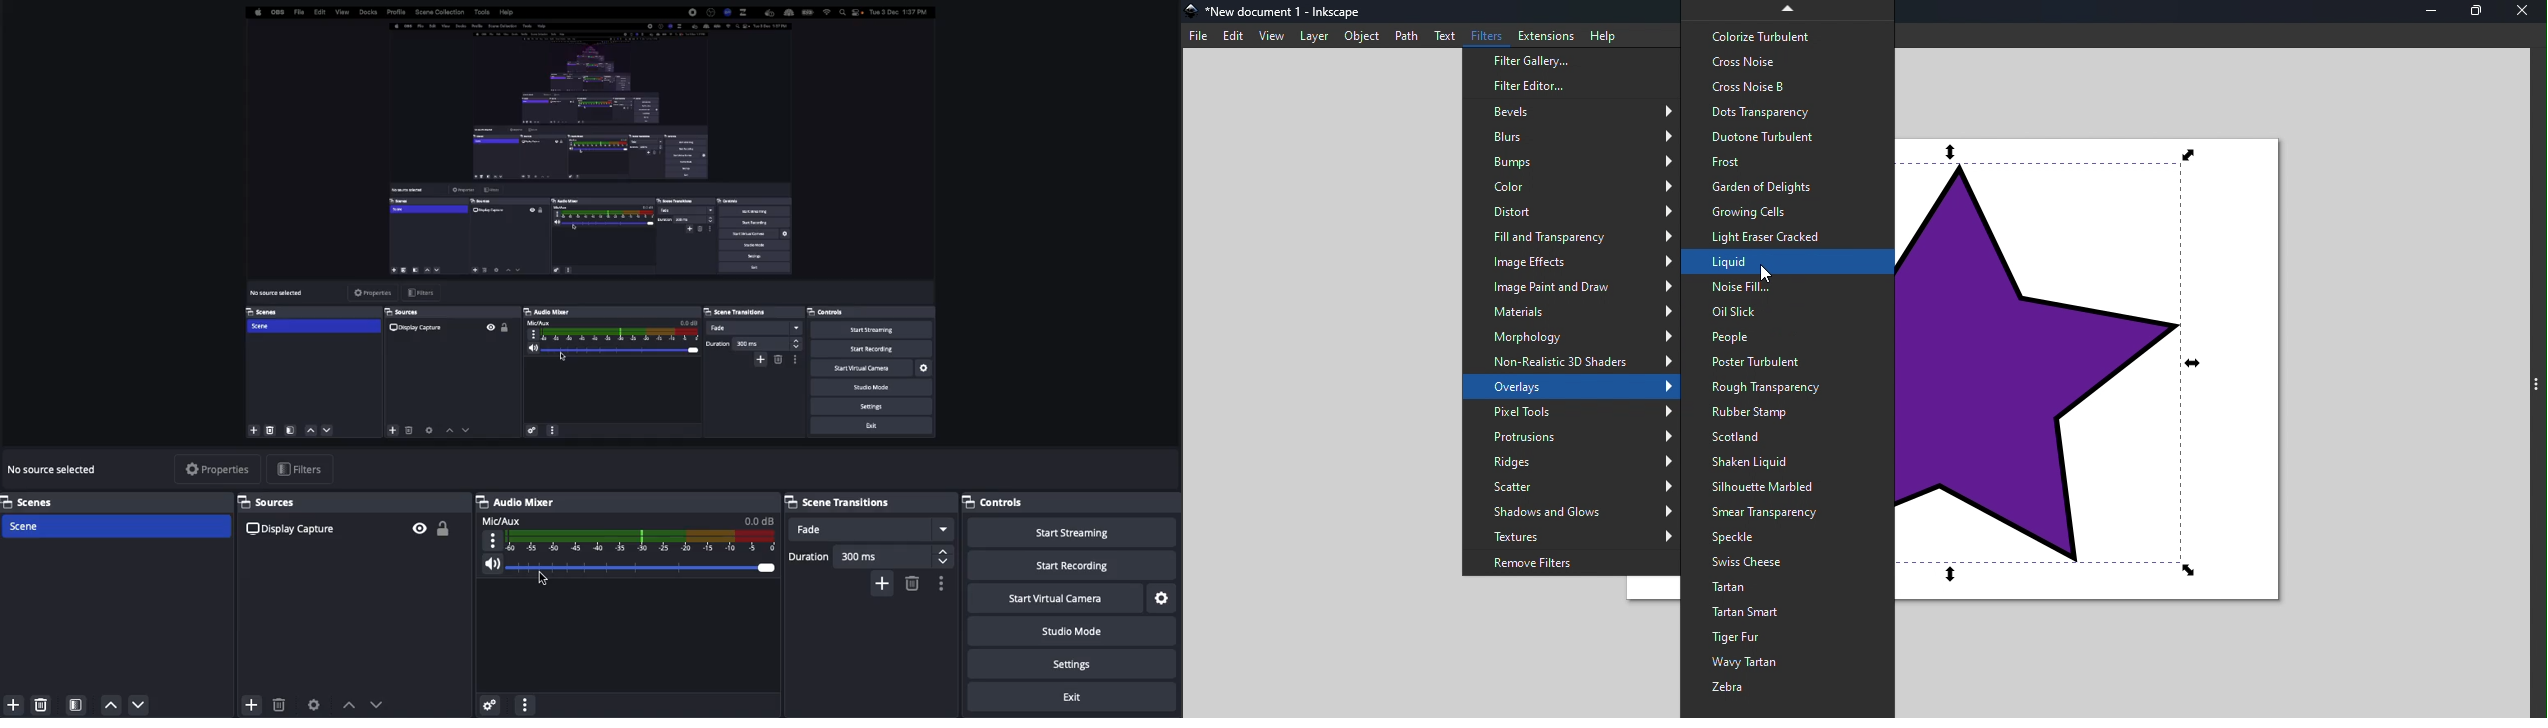 This screenshot has height=728, width=2548. I want to click on Scenes, so click(117, 501).